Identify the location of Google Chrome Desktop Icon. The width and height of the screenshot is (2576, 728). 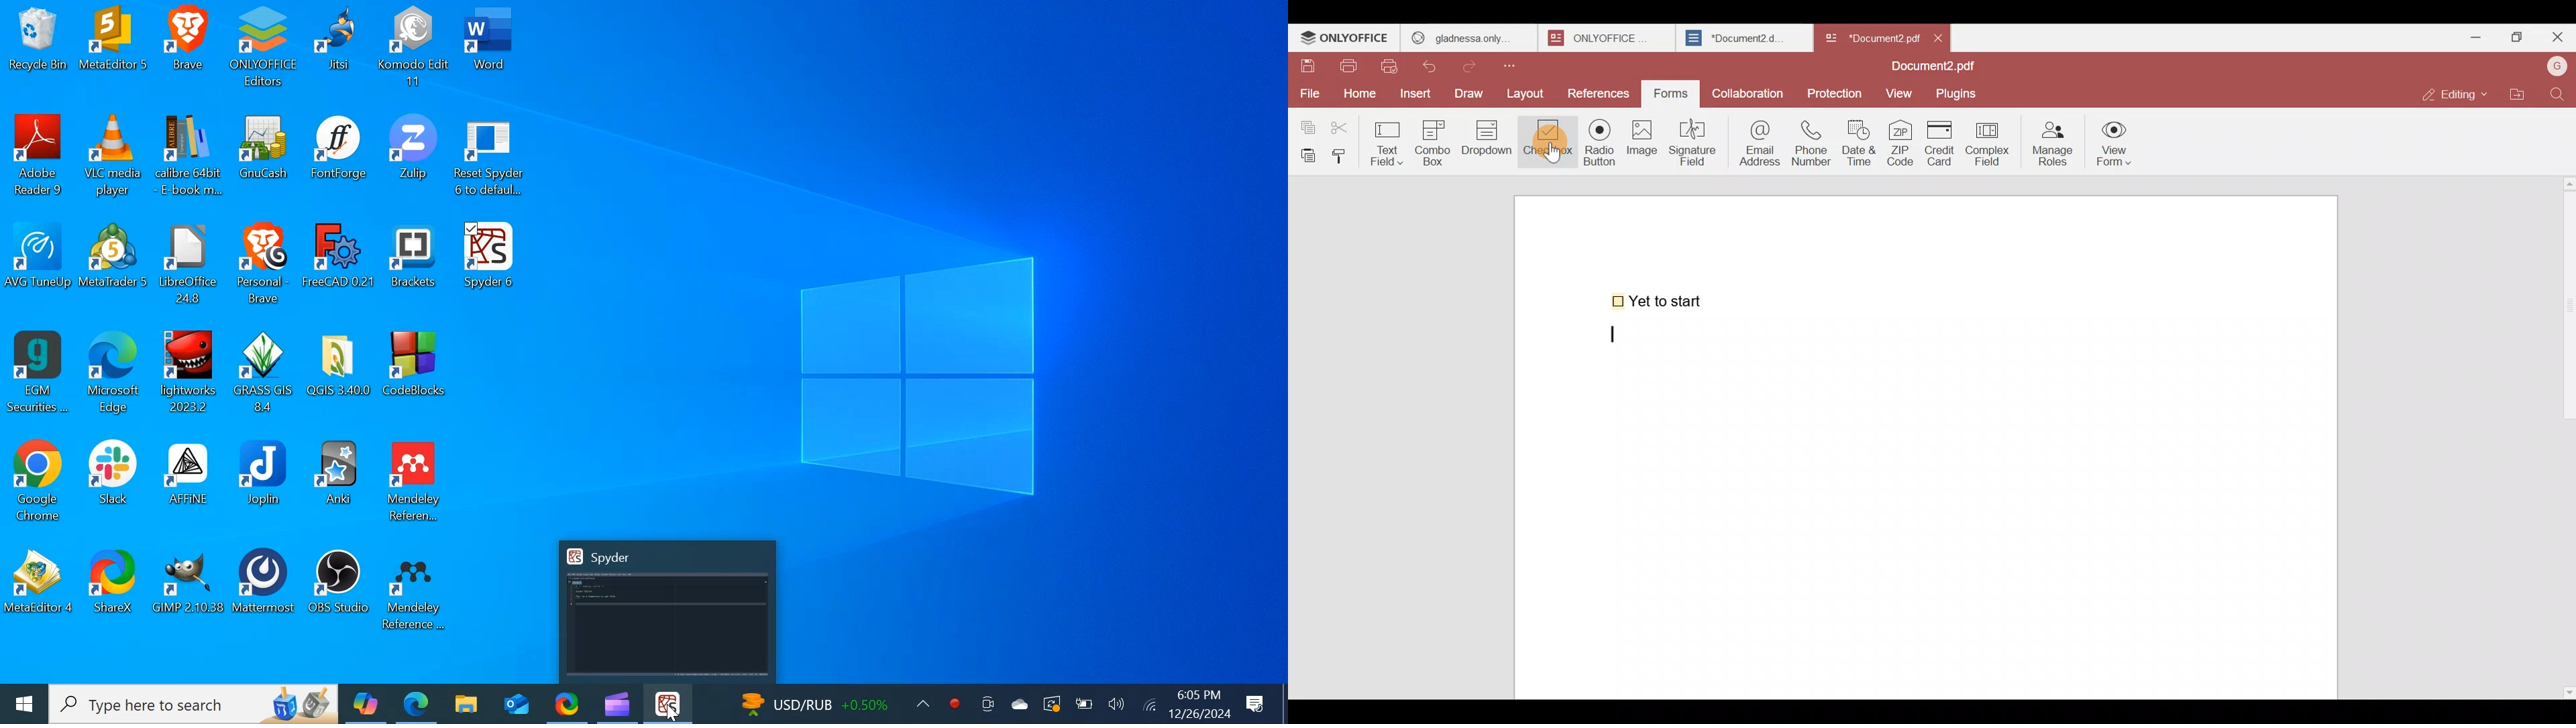
(39, 482).